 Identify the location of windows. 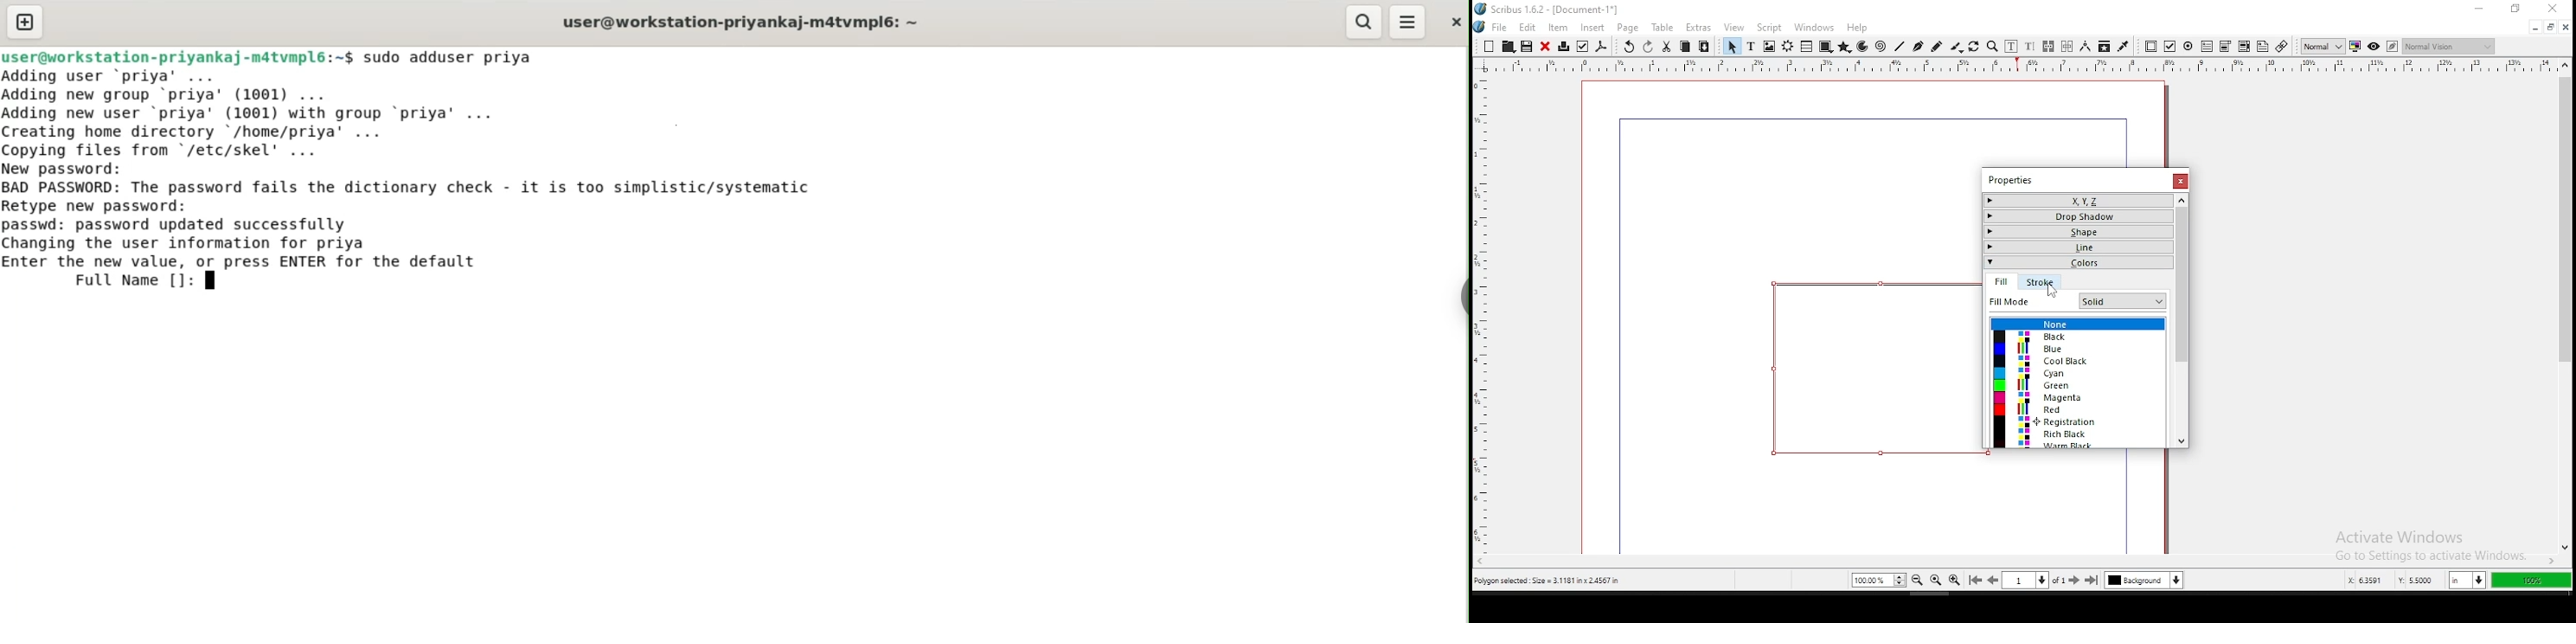
(1814, 28).